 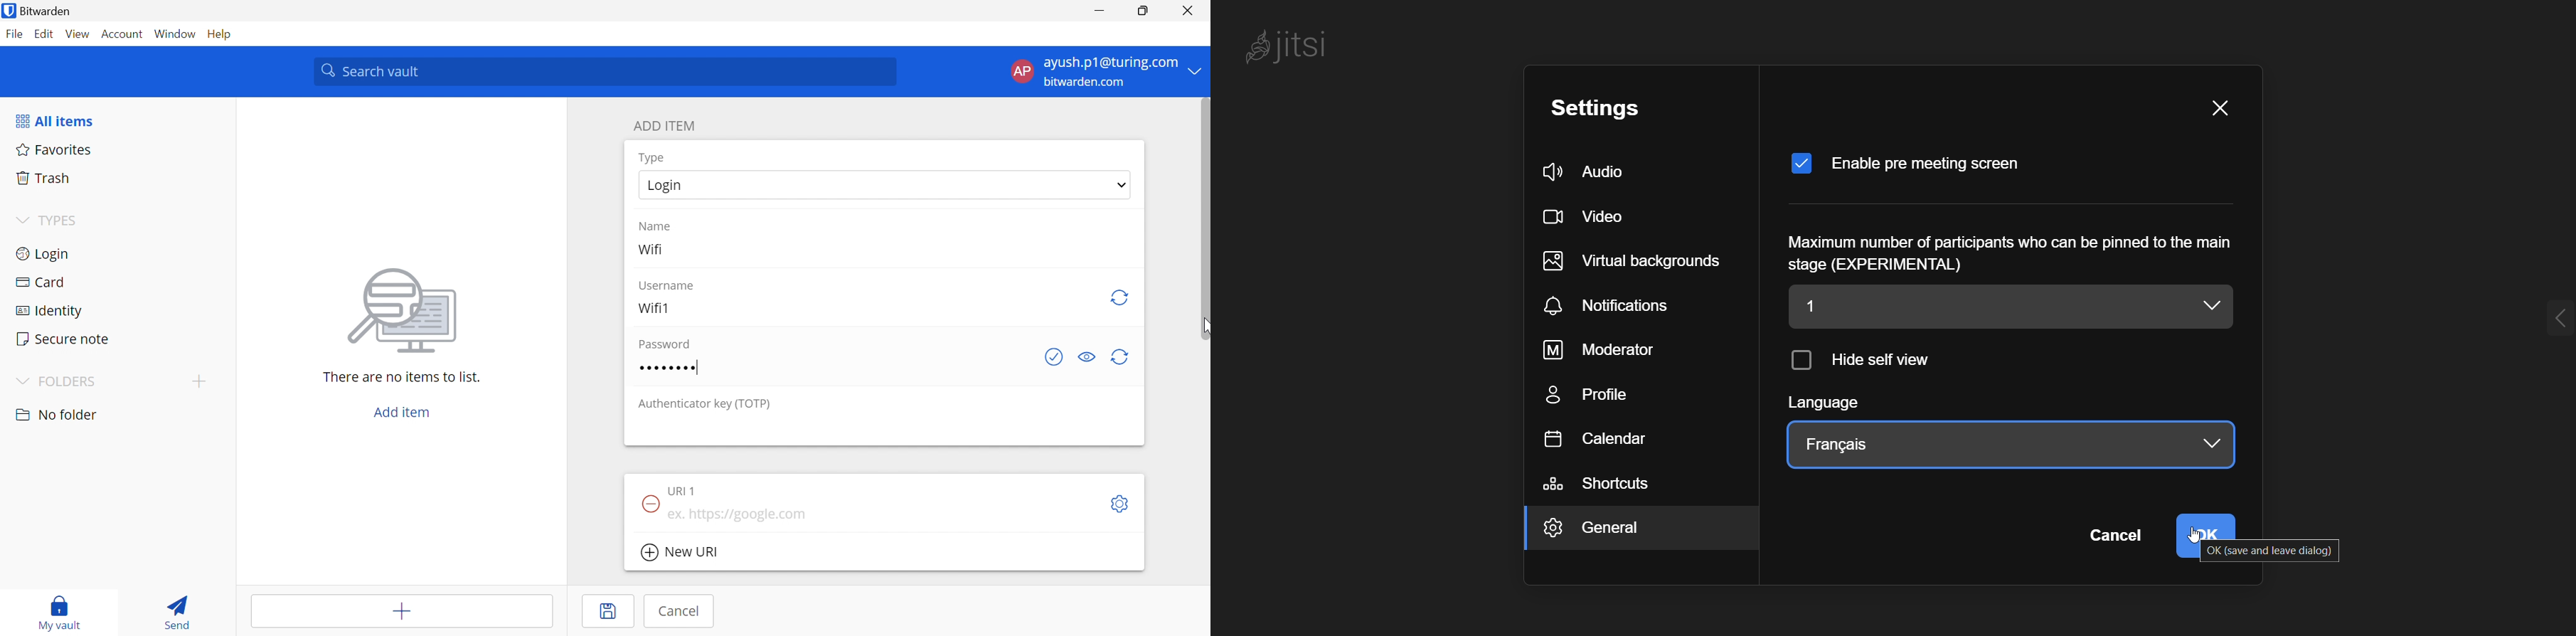 What do you see at coordinates (1100, 11) in the screenshot?
I see `Minimize` at bounding box center [1100, 11].